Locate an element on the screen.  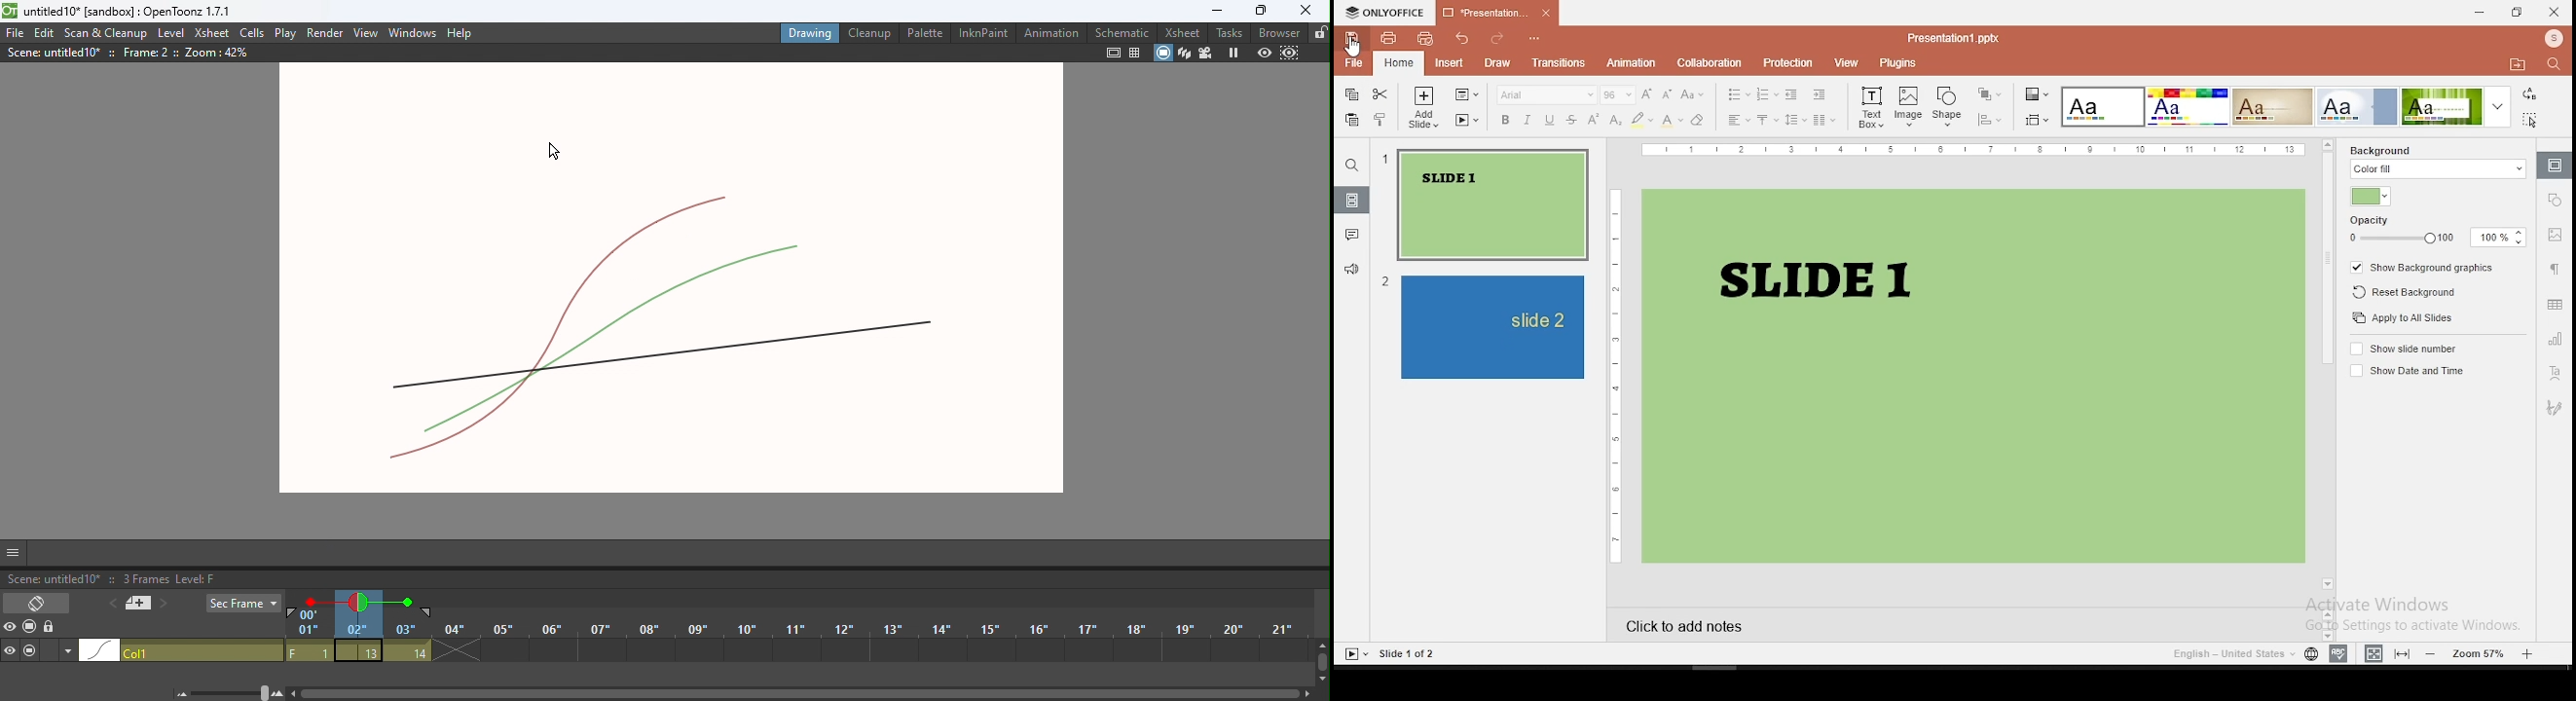
highlight color is located at coordinates (1641, 119).